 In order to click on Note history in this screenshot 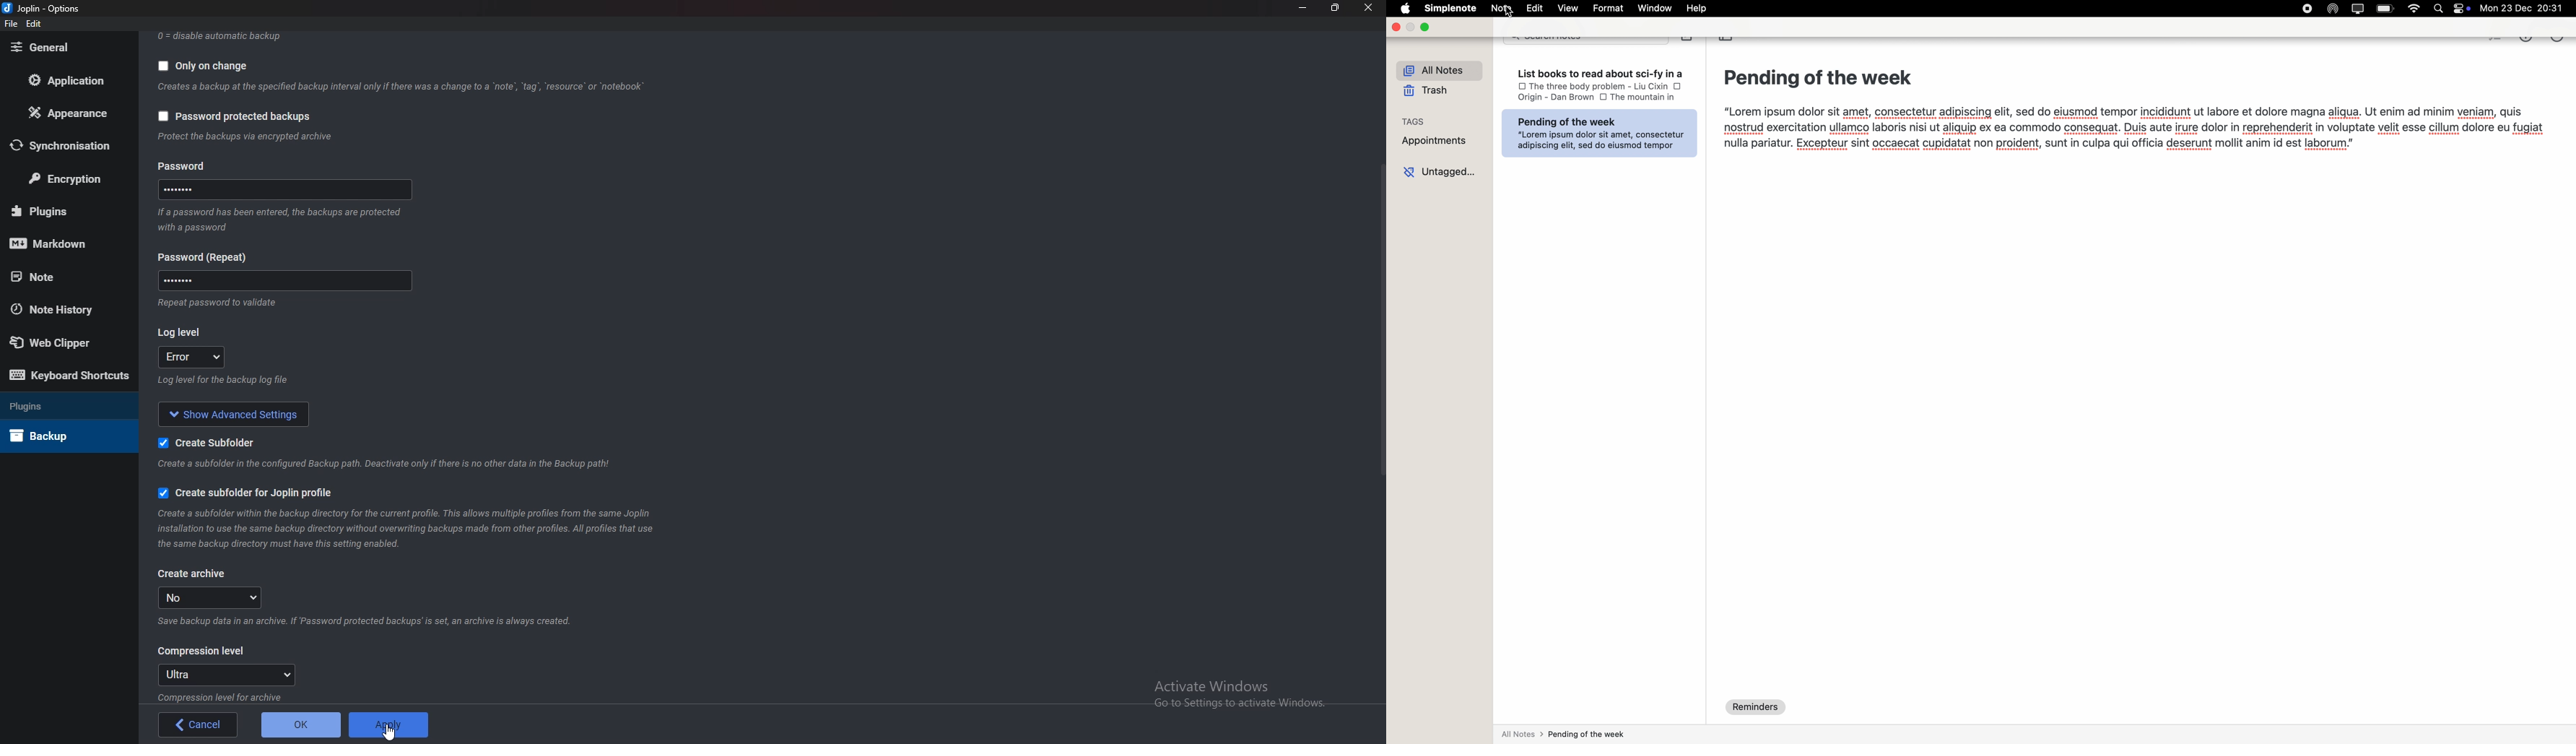, I will do `click(61, 311)`.